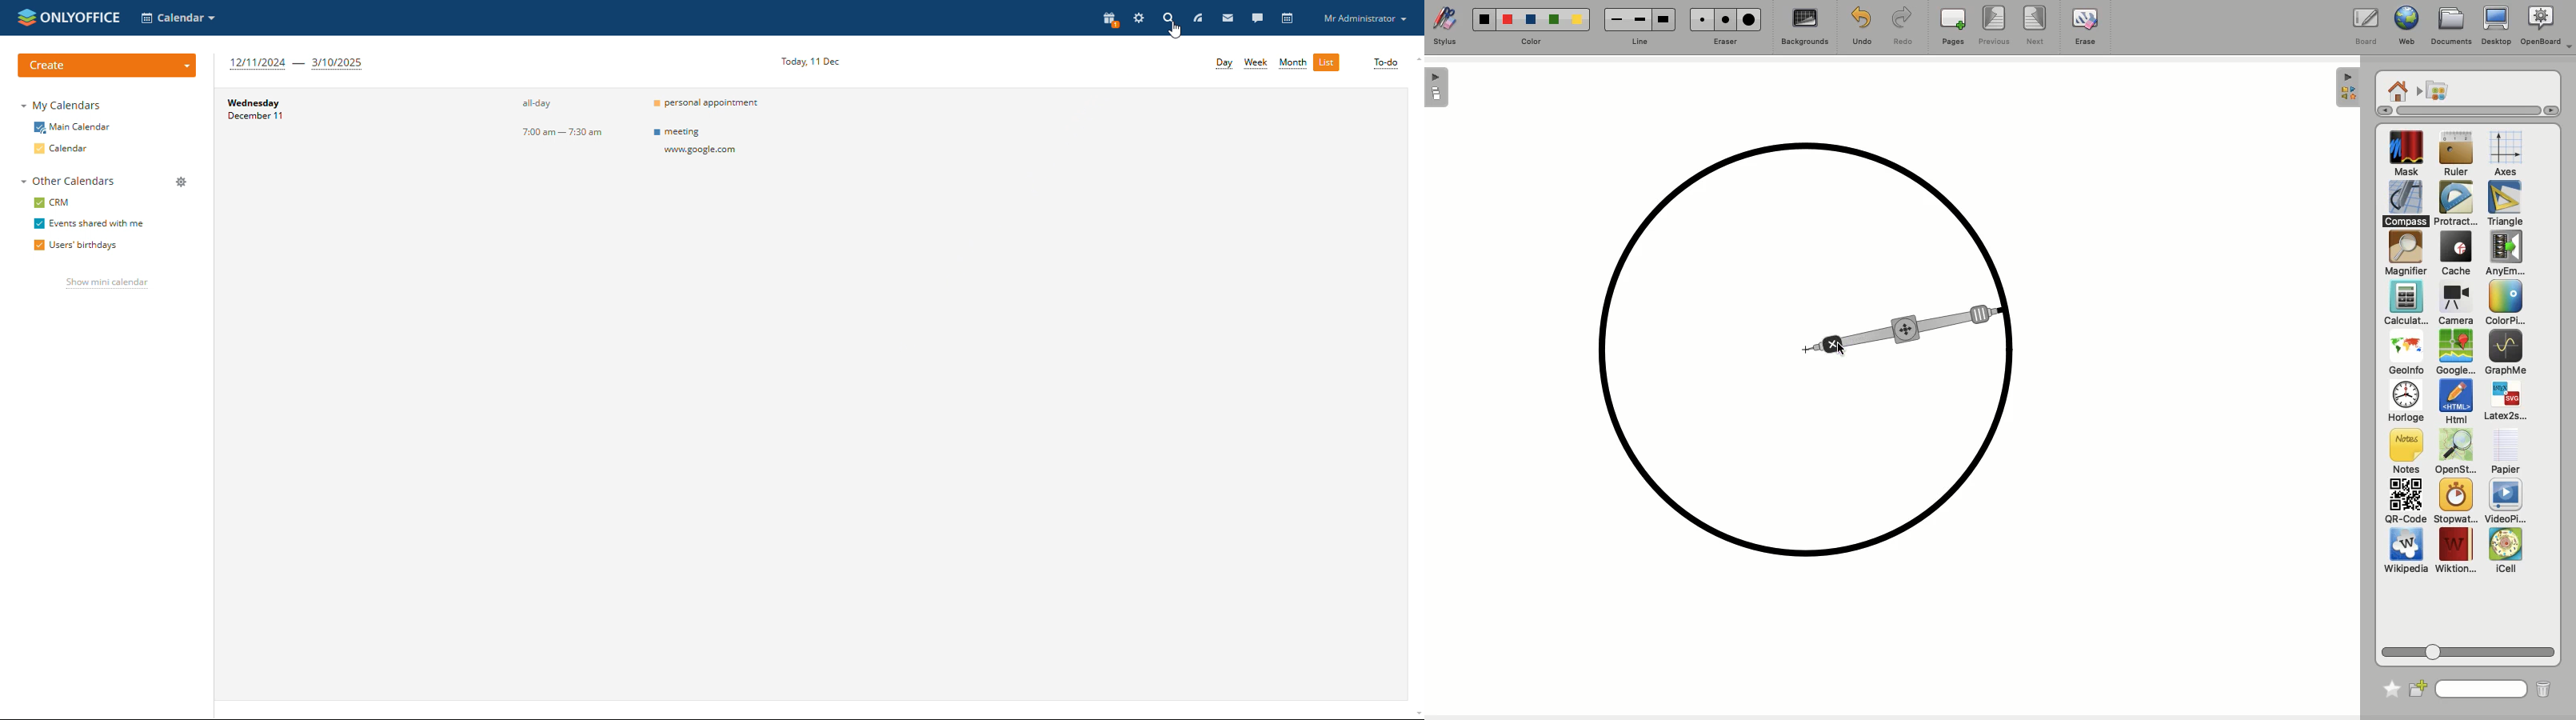  Describe the element at coordinates (1198, 19) in the screenshot. I see `feed` at that location.